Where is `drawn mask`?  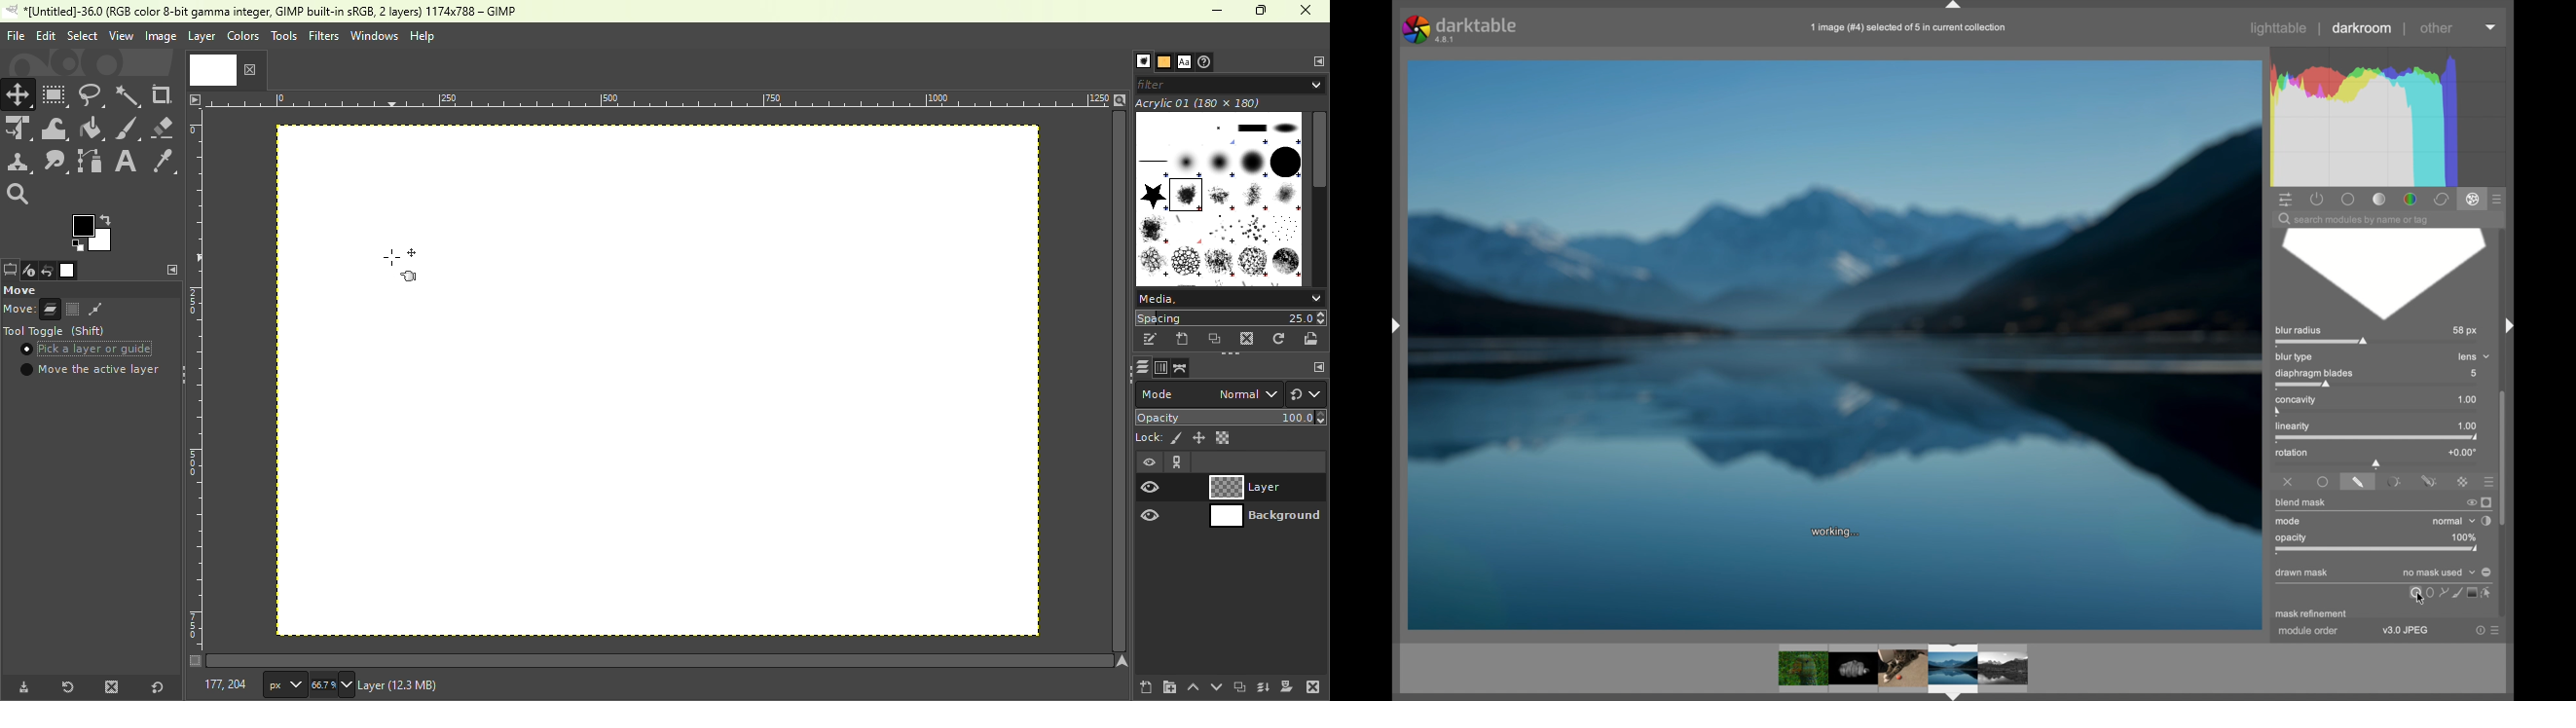
drawn mask is located at coordinates (2303, 573).